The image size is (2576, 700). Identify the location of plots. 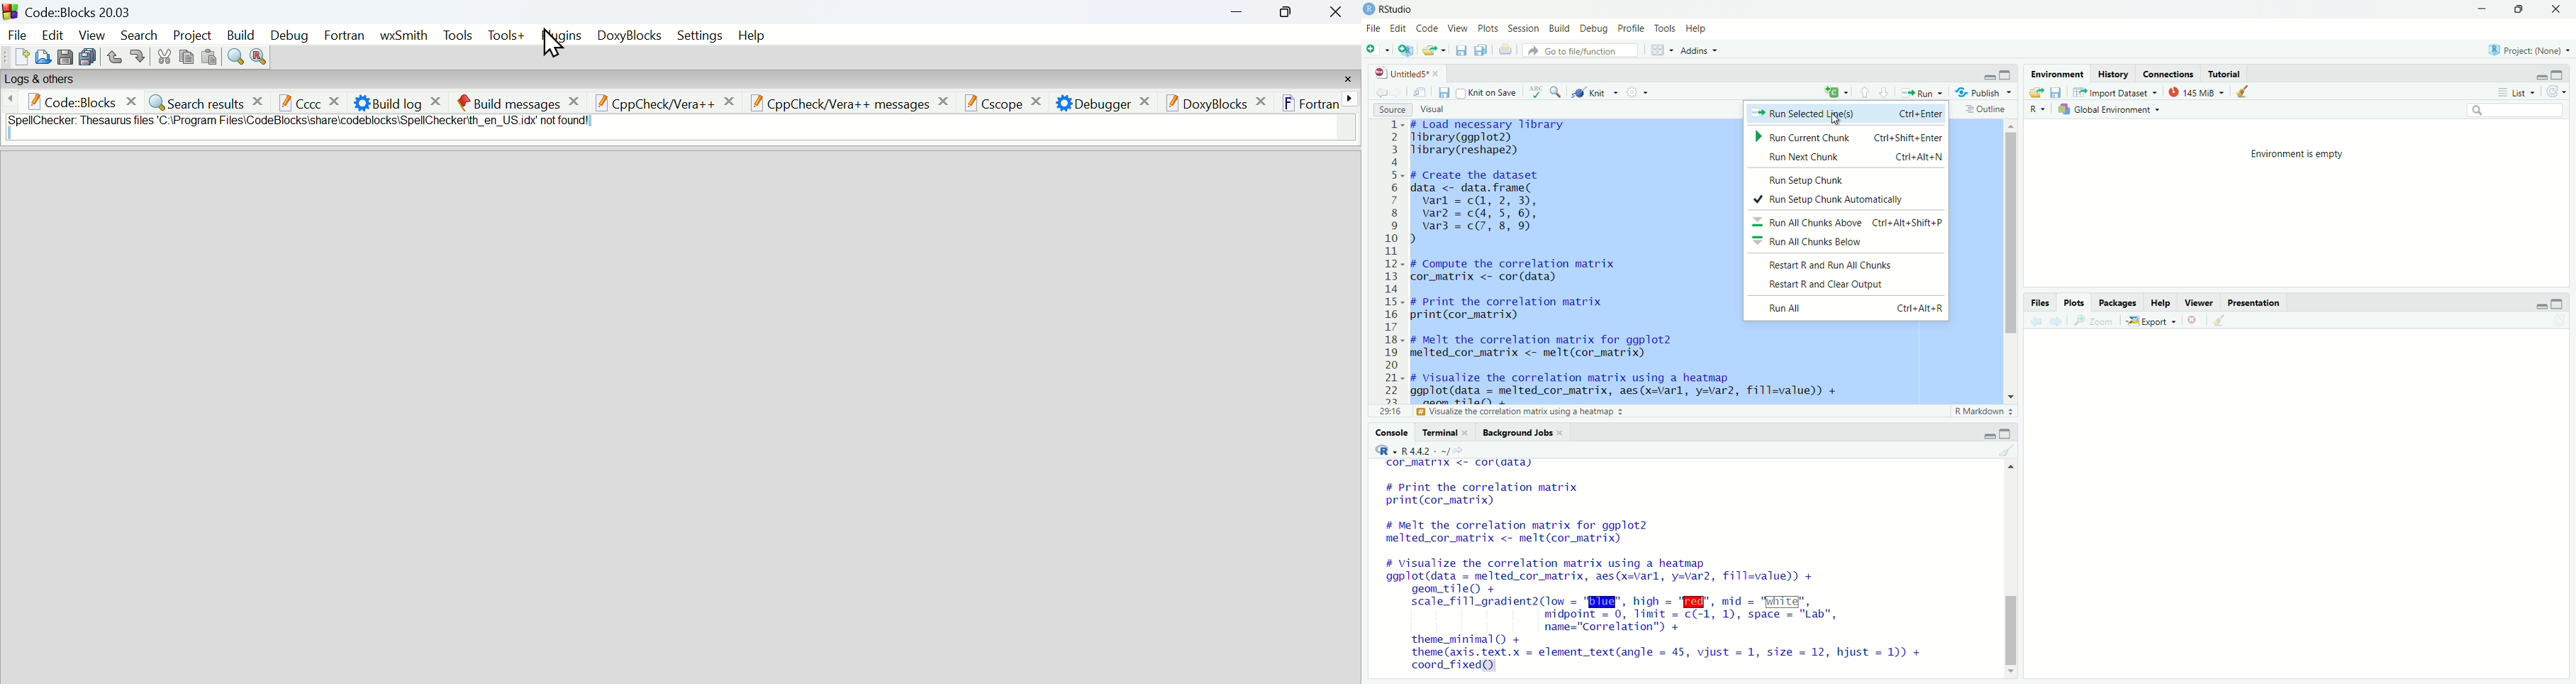
(2074, 303).